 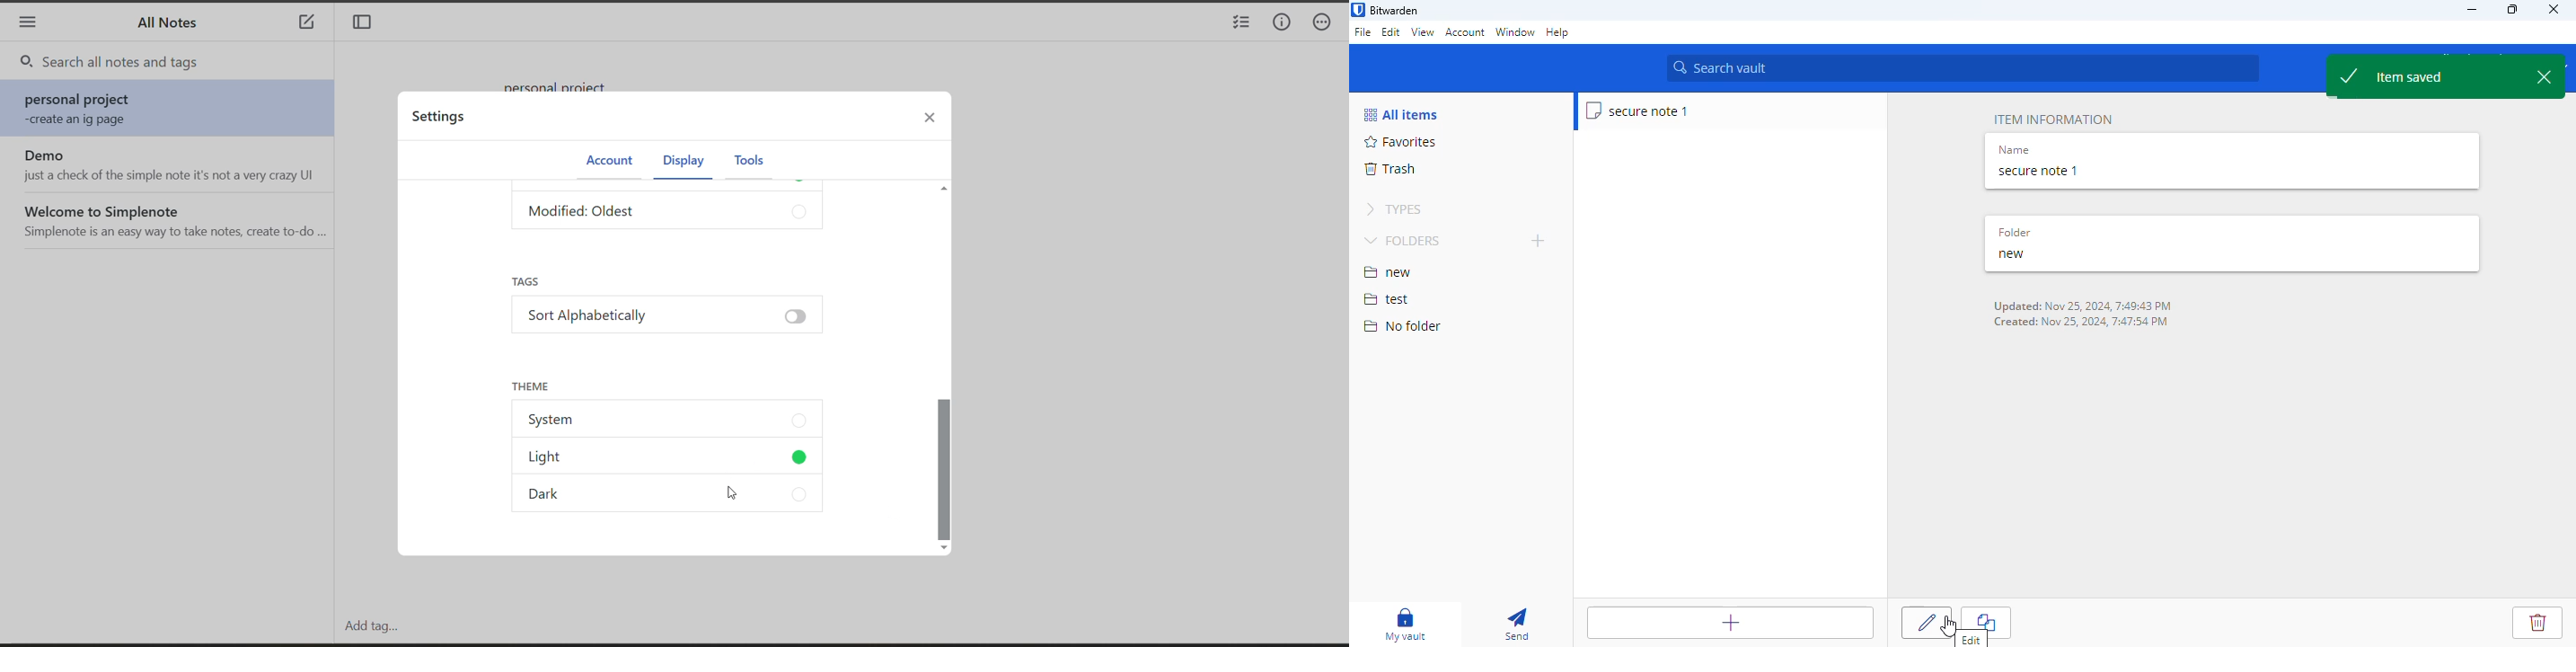 I want to click on light, so click(x=671, y=461).